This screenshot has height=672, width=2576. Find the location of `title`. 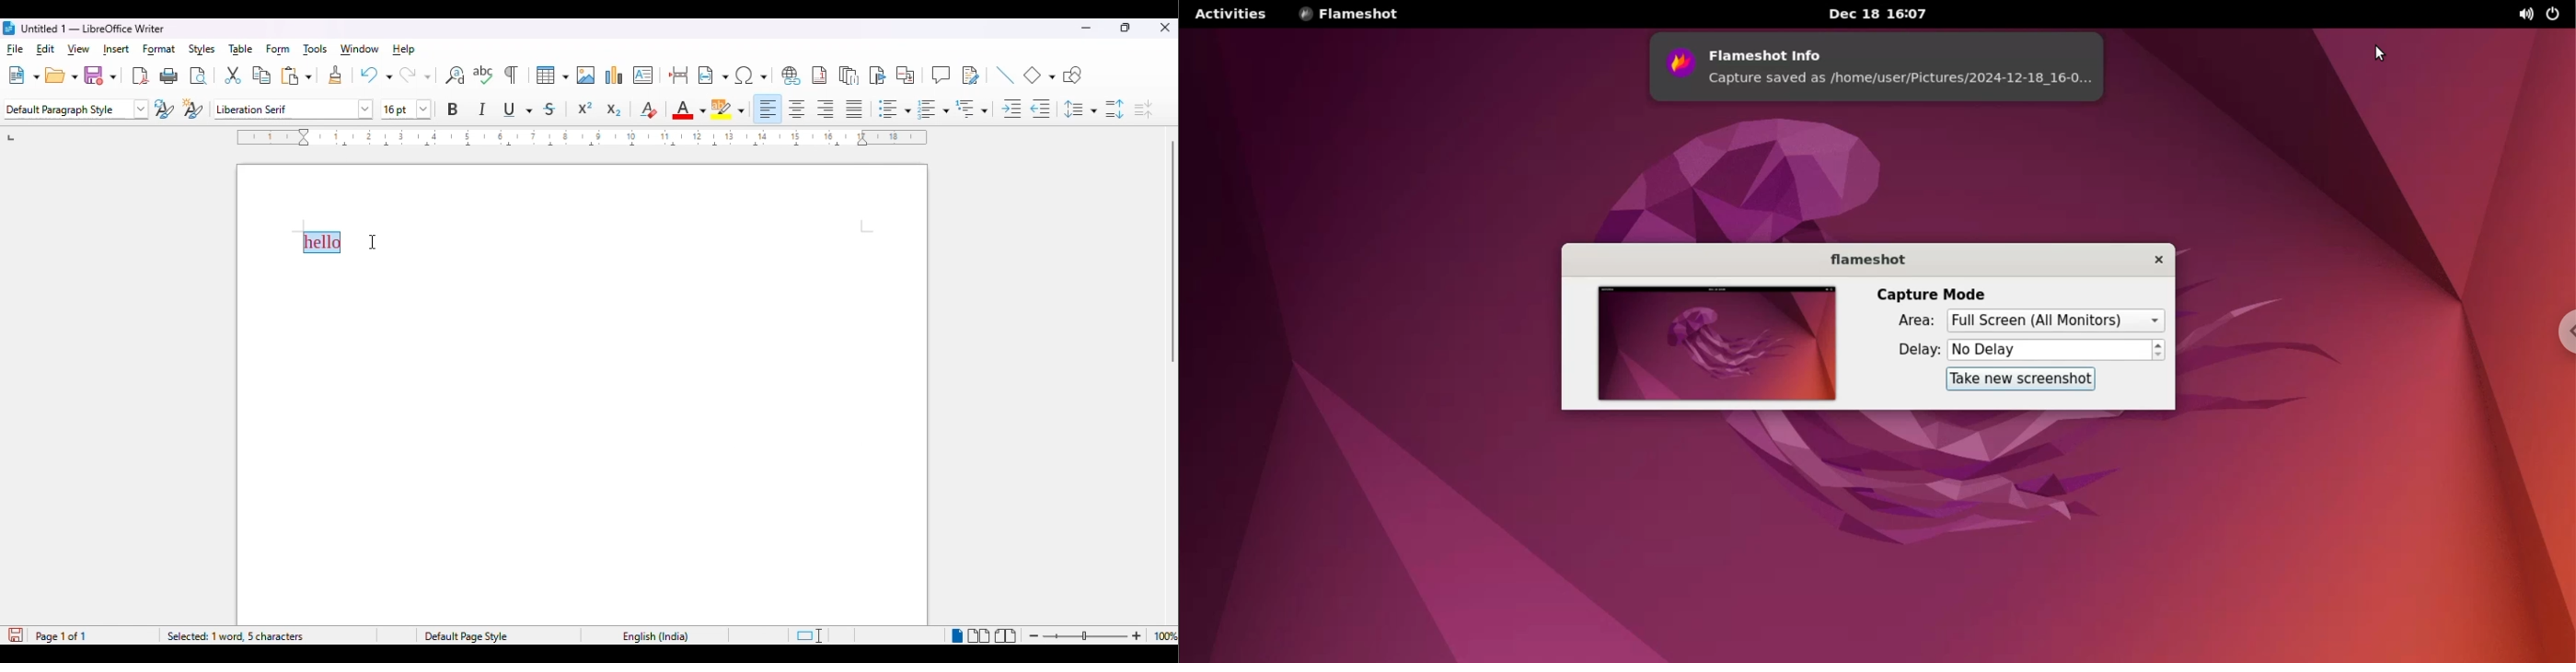

title is located at coordinates (93, 28).